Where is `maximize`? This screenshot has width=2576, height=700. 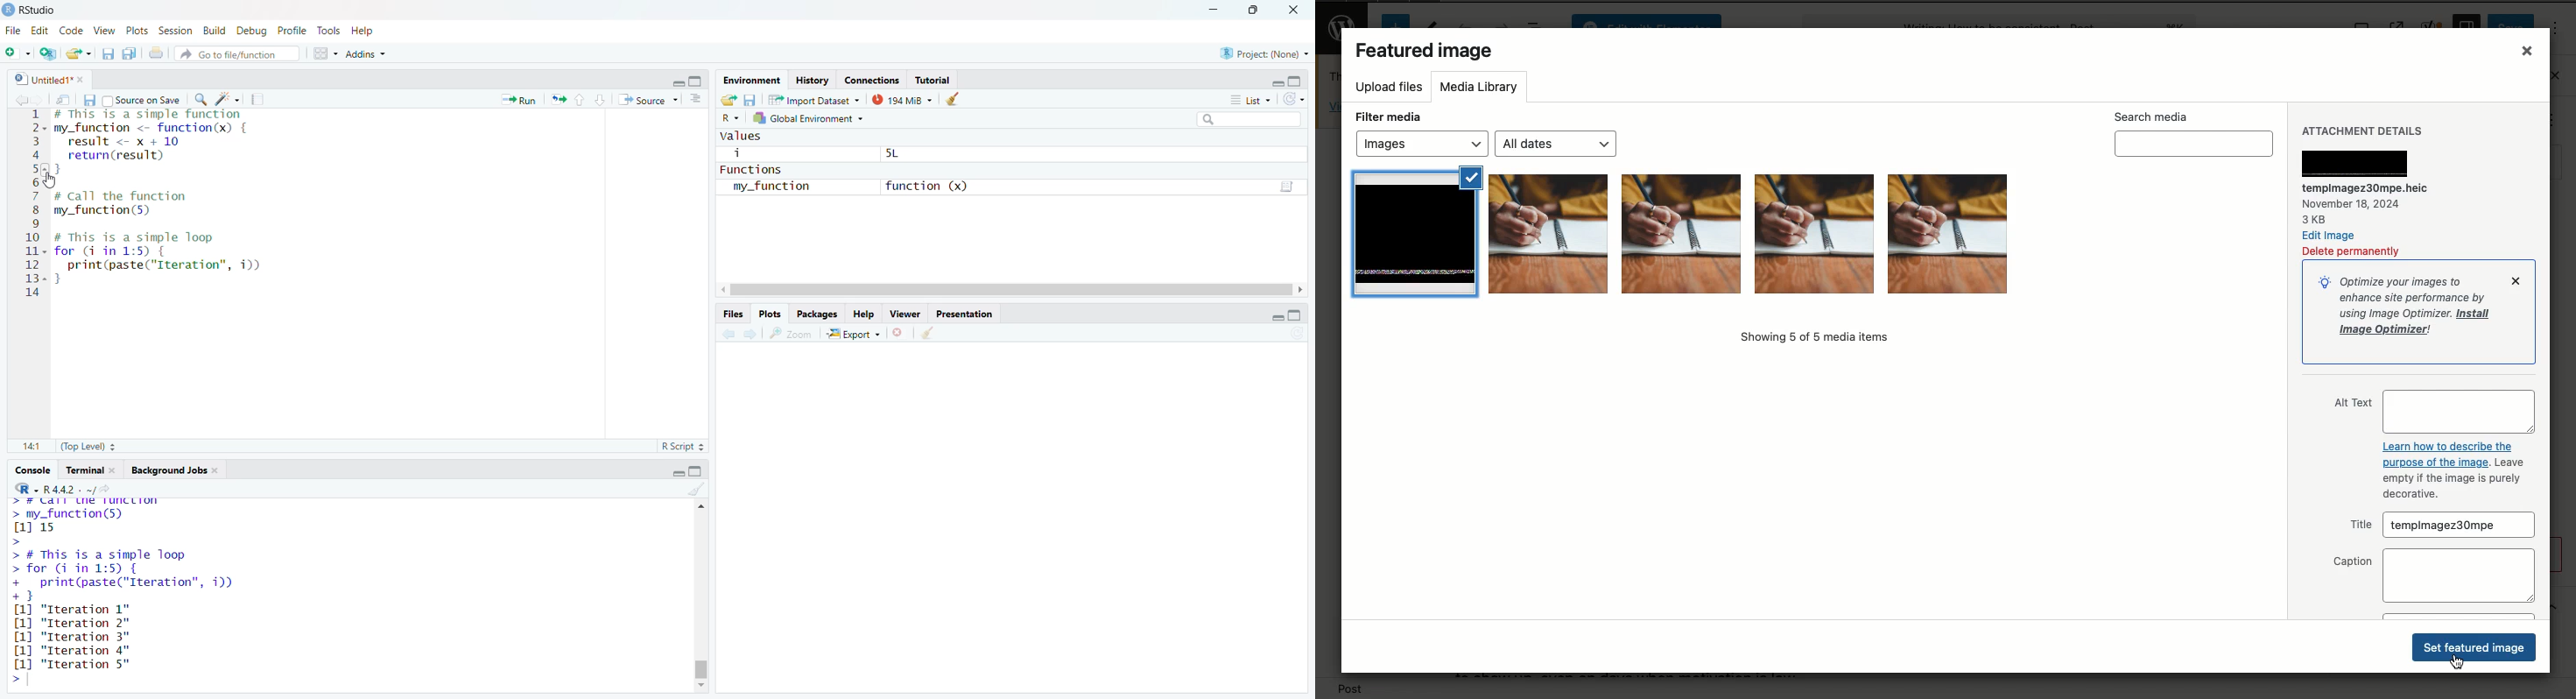 maximize is located at coordinates (1254, 9).